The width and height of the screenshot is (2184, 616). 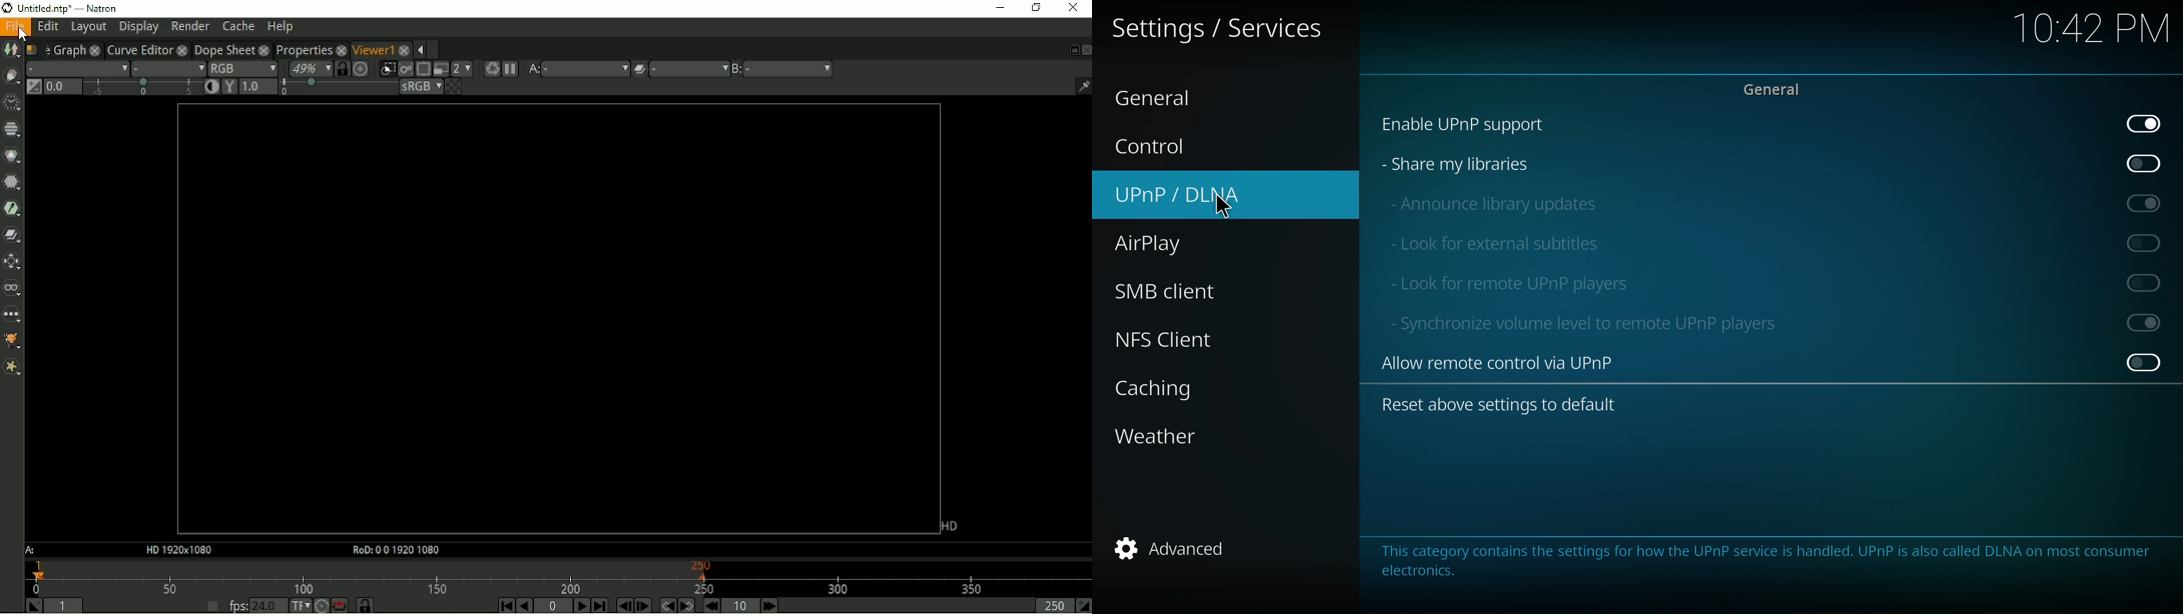 I want to click on general, so click(x=1772, y=89).